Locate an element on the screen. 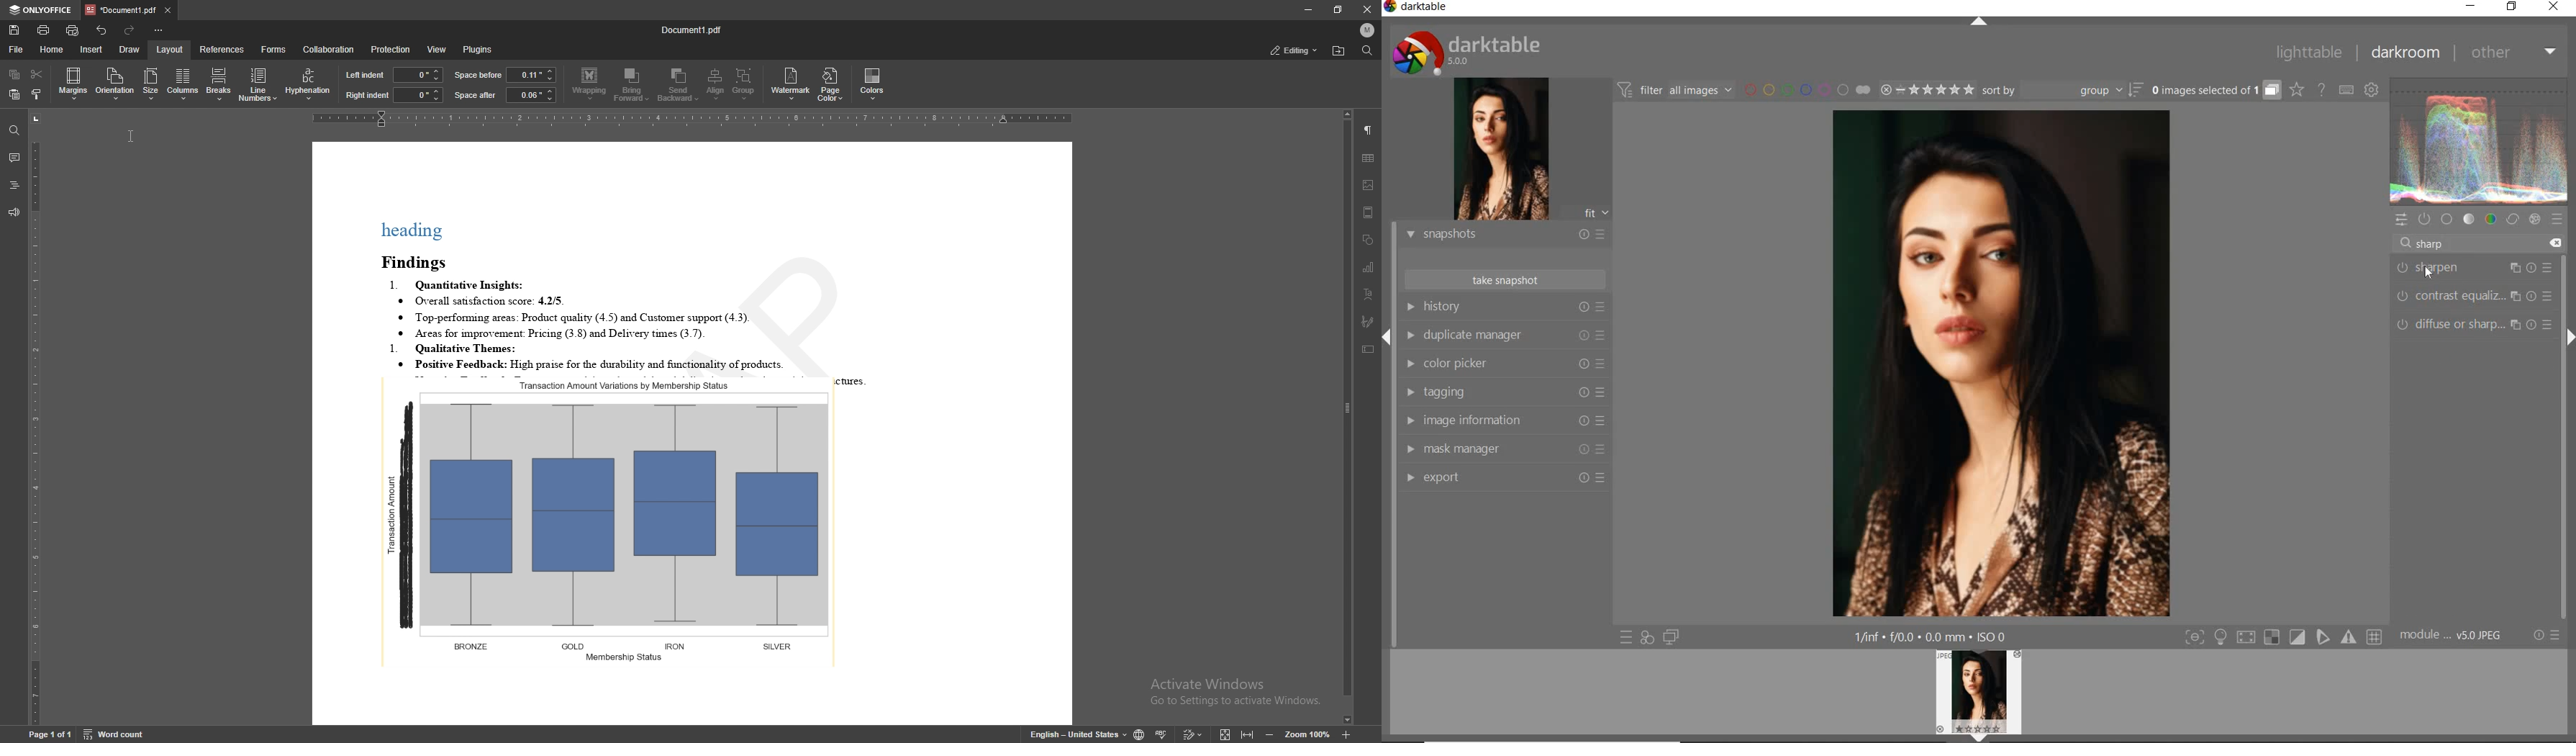  1/inf*f/0.0 mm*ISO 0 is located at coordinates (1932, 636).